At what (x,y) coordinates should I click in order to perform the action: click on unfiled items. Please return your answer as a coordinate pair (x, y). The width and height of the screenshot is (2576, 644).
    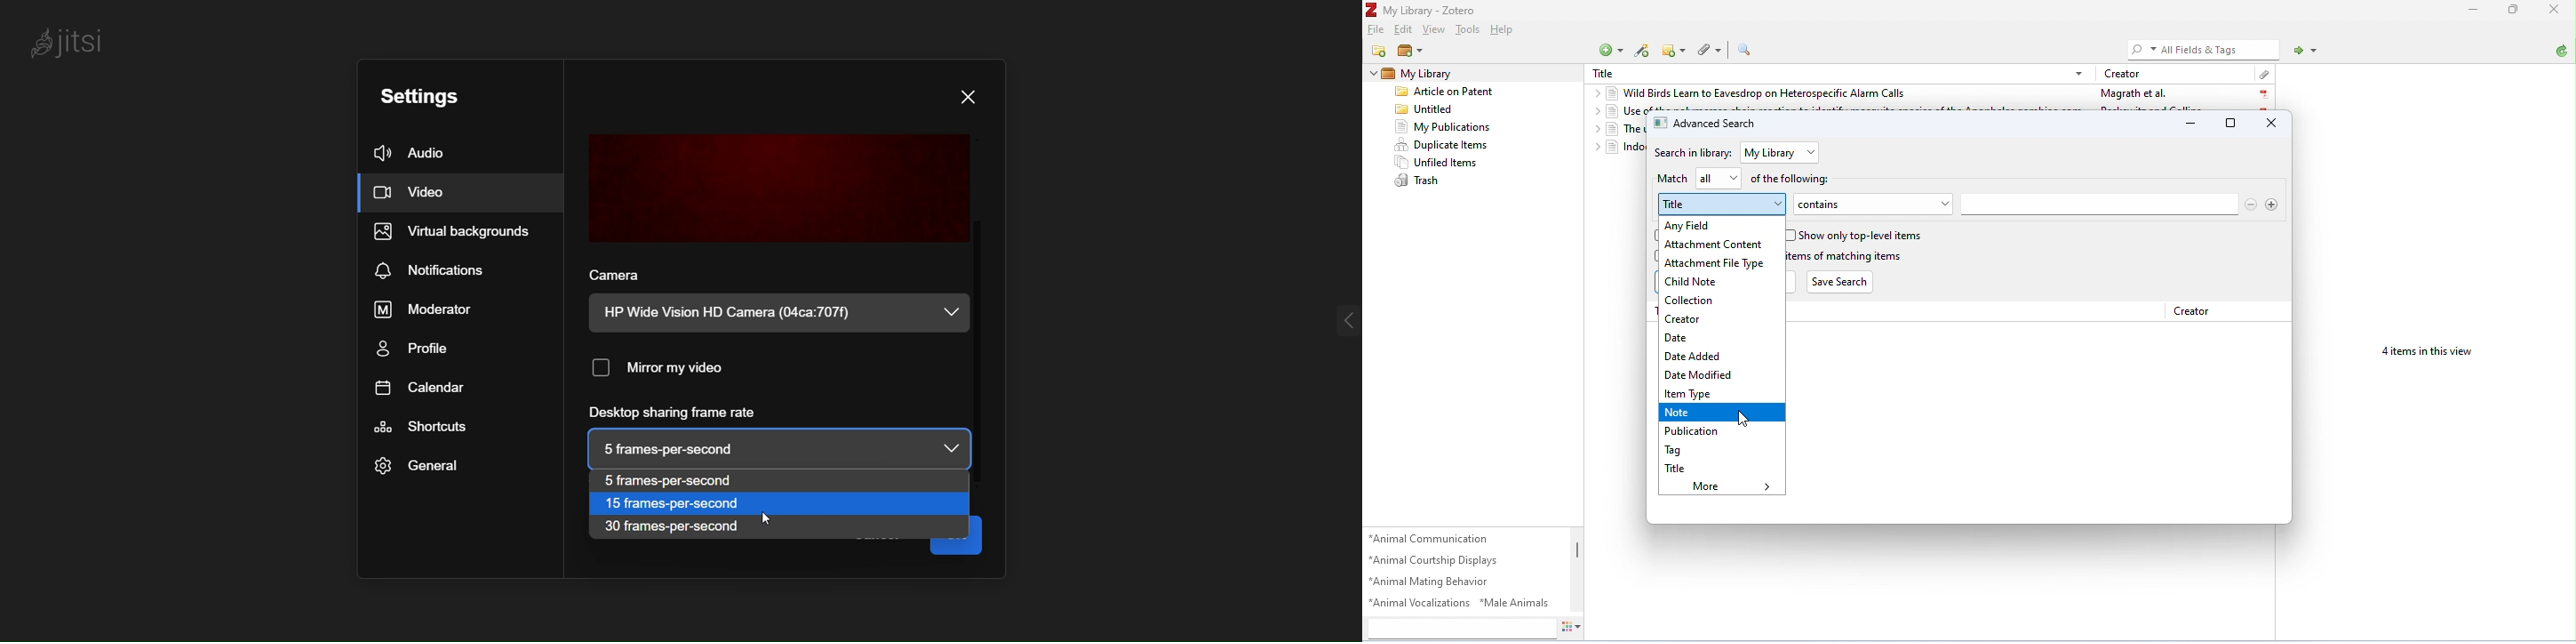
    Looking at the image, I should click on (1436, 162).